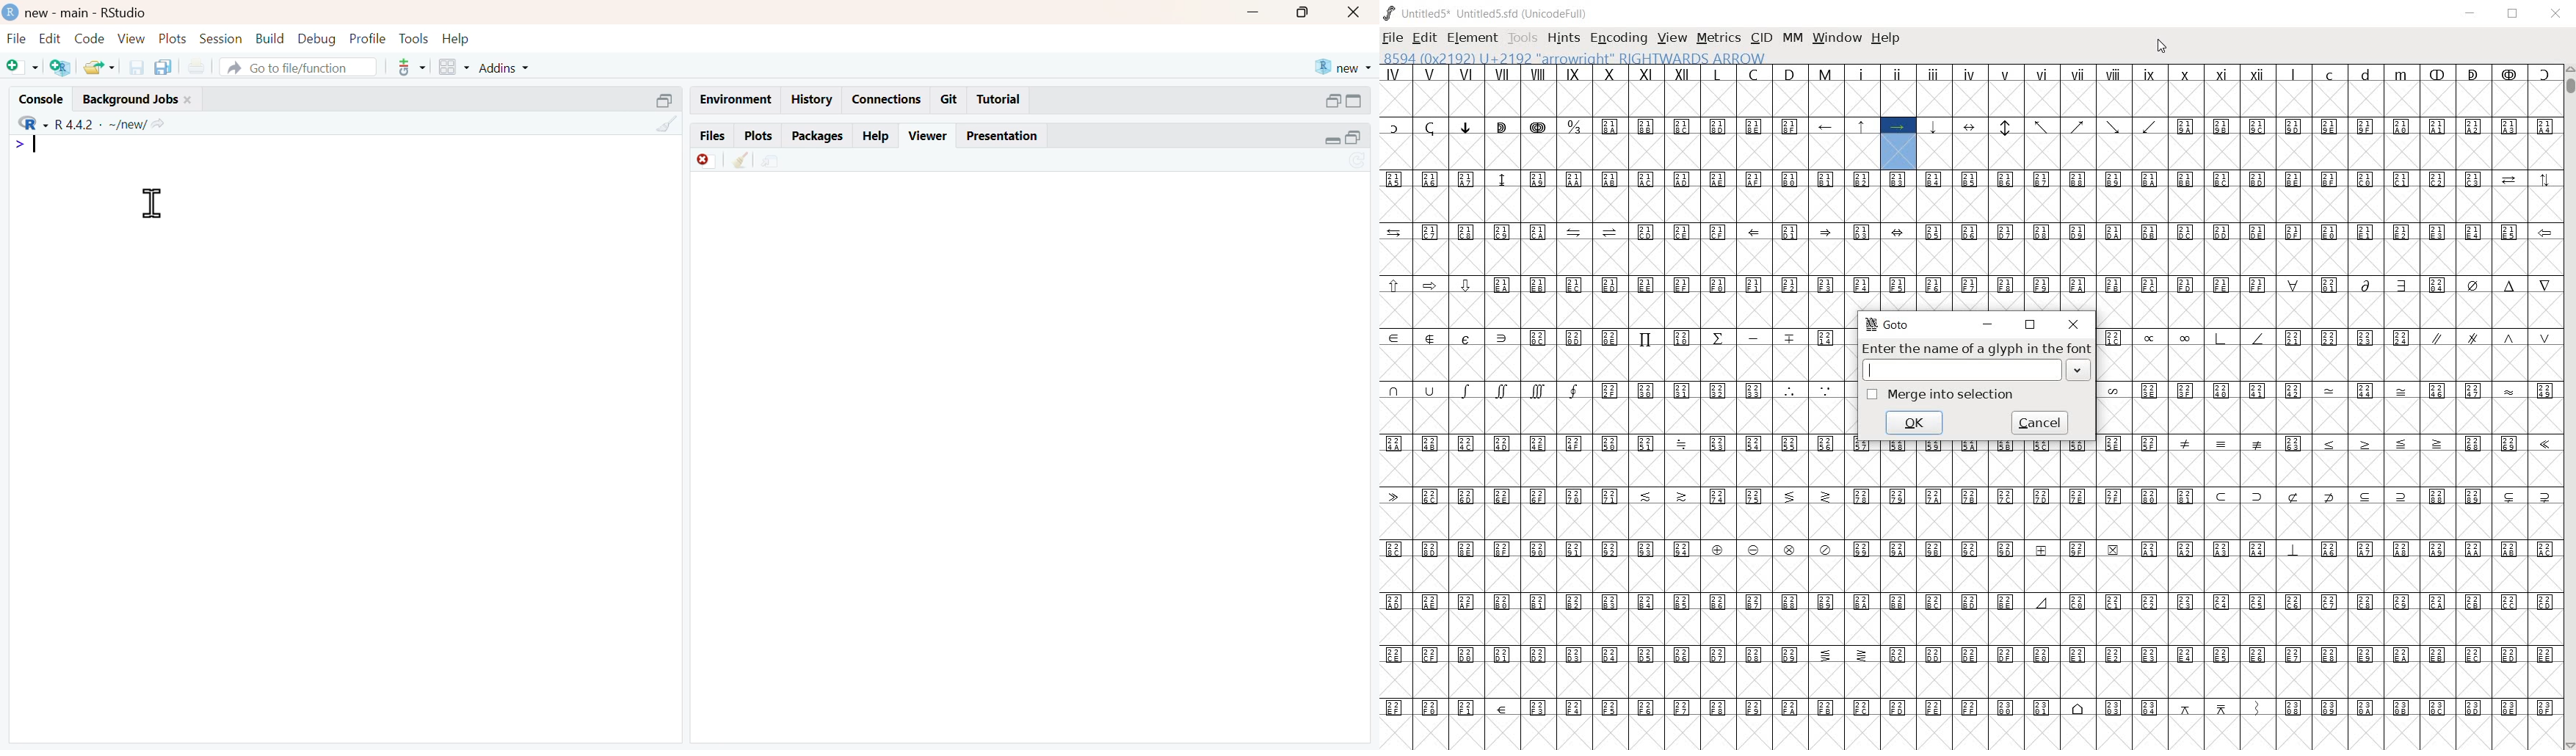 The height and width of the screenshot is (756, 2576). Describe the element at coordinates (411, 37) in the screenshot. I see `Tools` at that location.